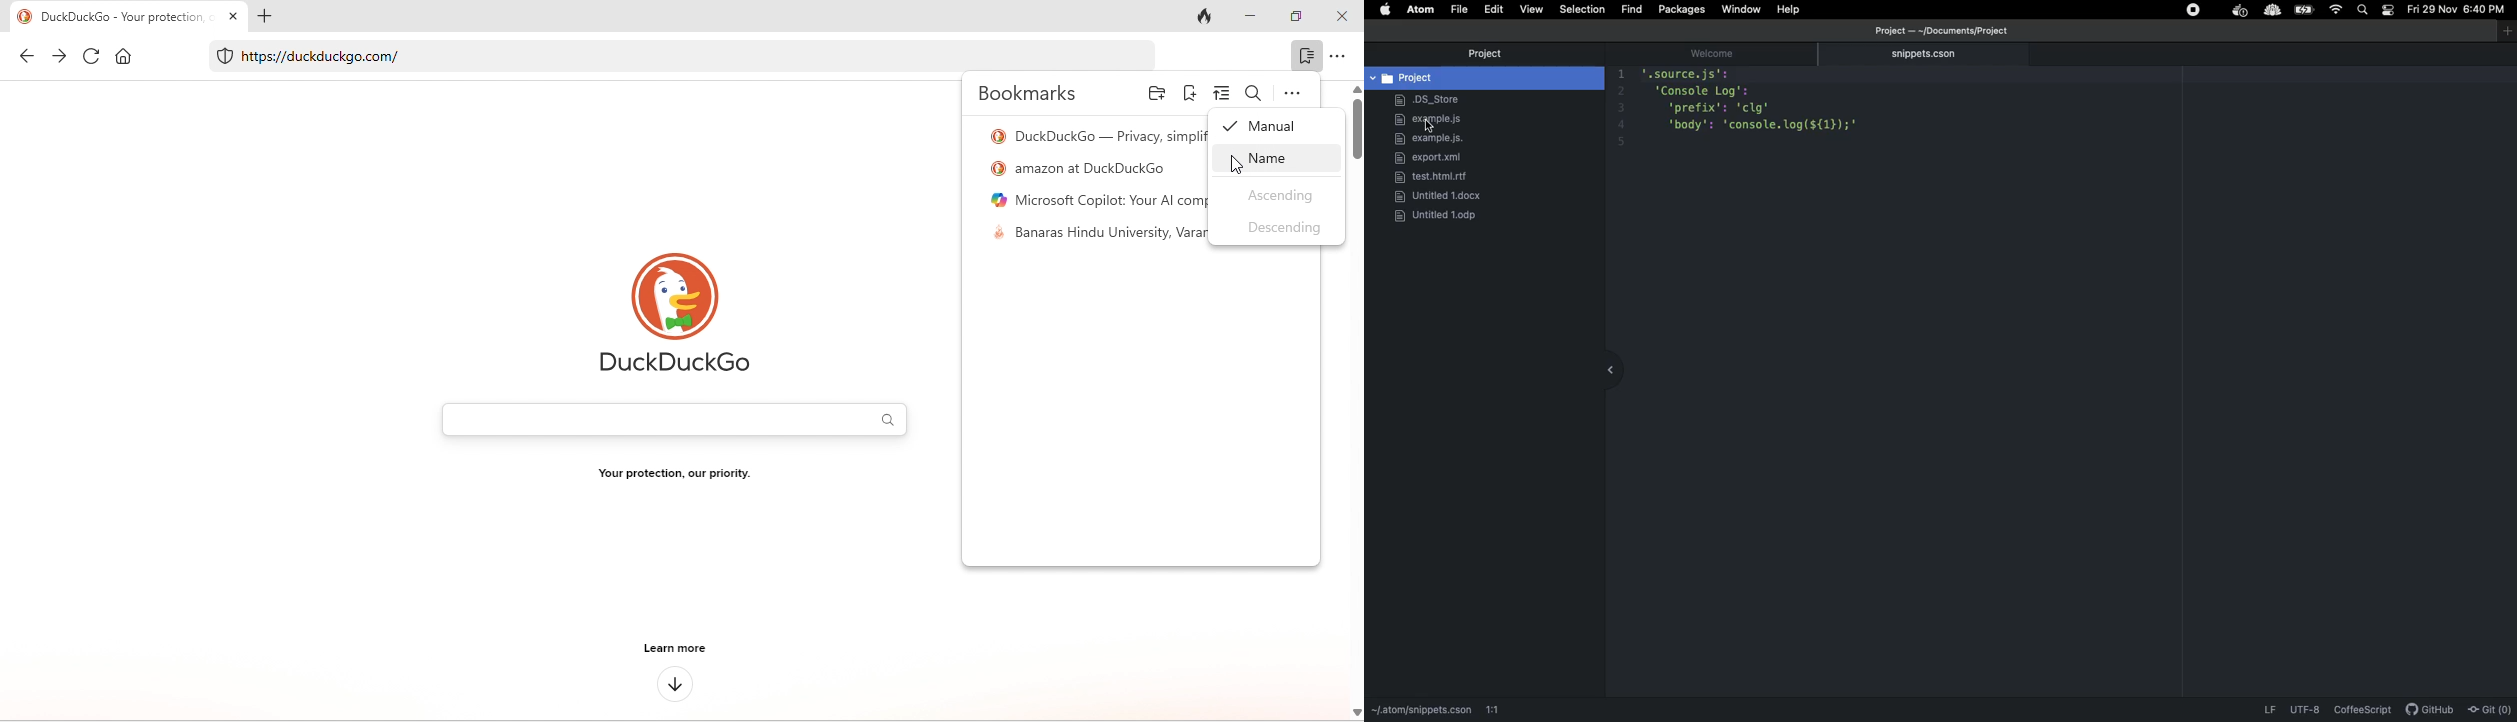 This screenshot has width=2520, height=728. Describe the element at coordinates (1249, 17) in the screenshot. I see `minimize` at that location.